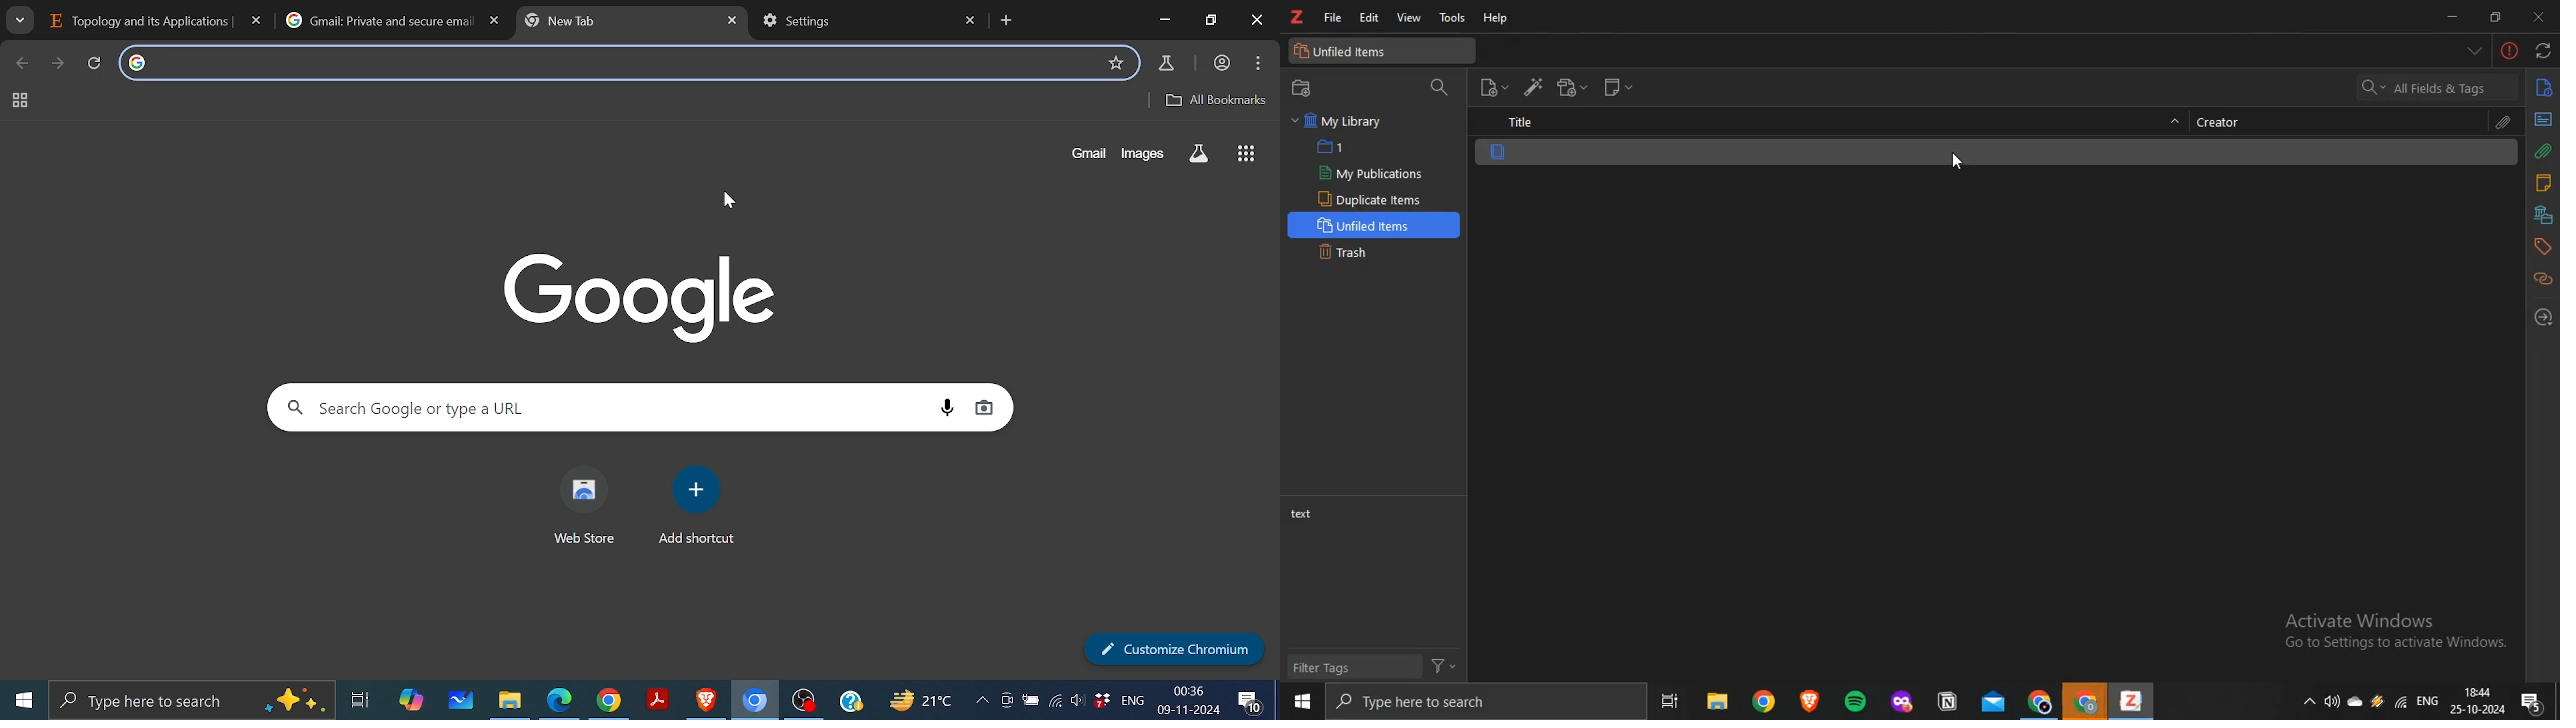  What do you see at coordinates (18, 699) in the screenshot?
I see `windows menu` at bounding box center [18, 699].